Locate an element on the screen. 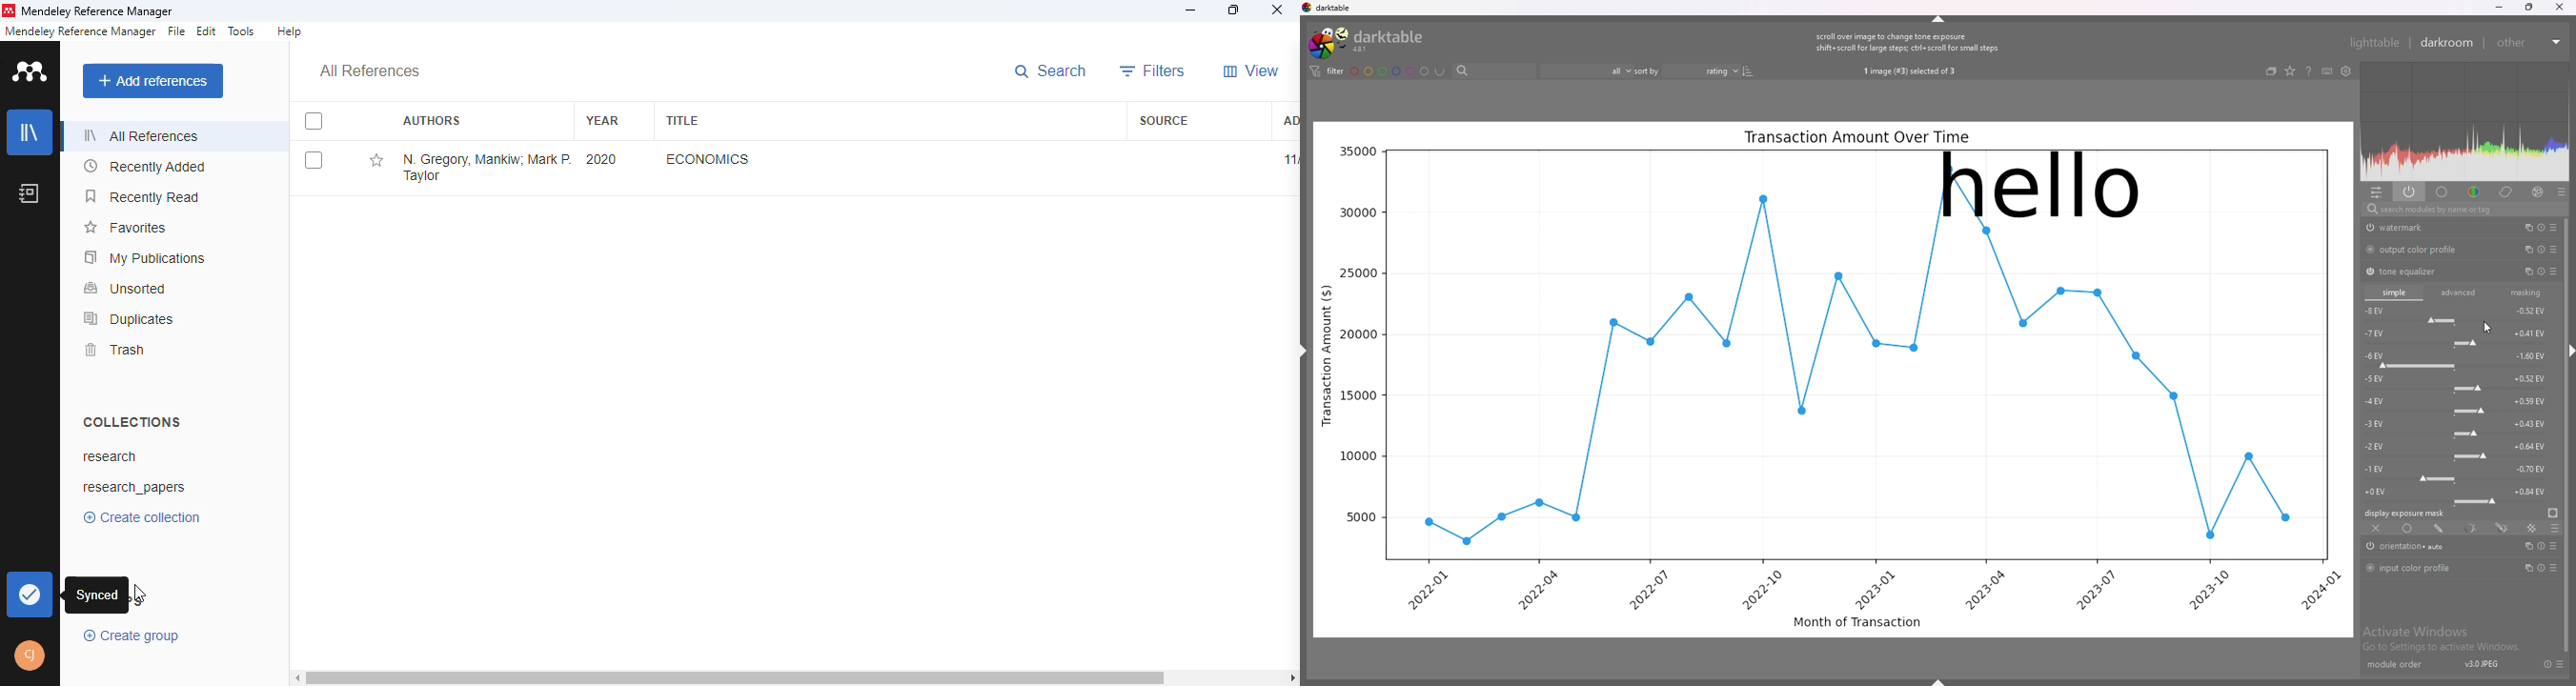 This screenshot has width=2576, height=700. display exposure mask is located at coordinates (2406, 513).